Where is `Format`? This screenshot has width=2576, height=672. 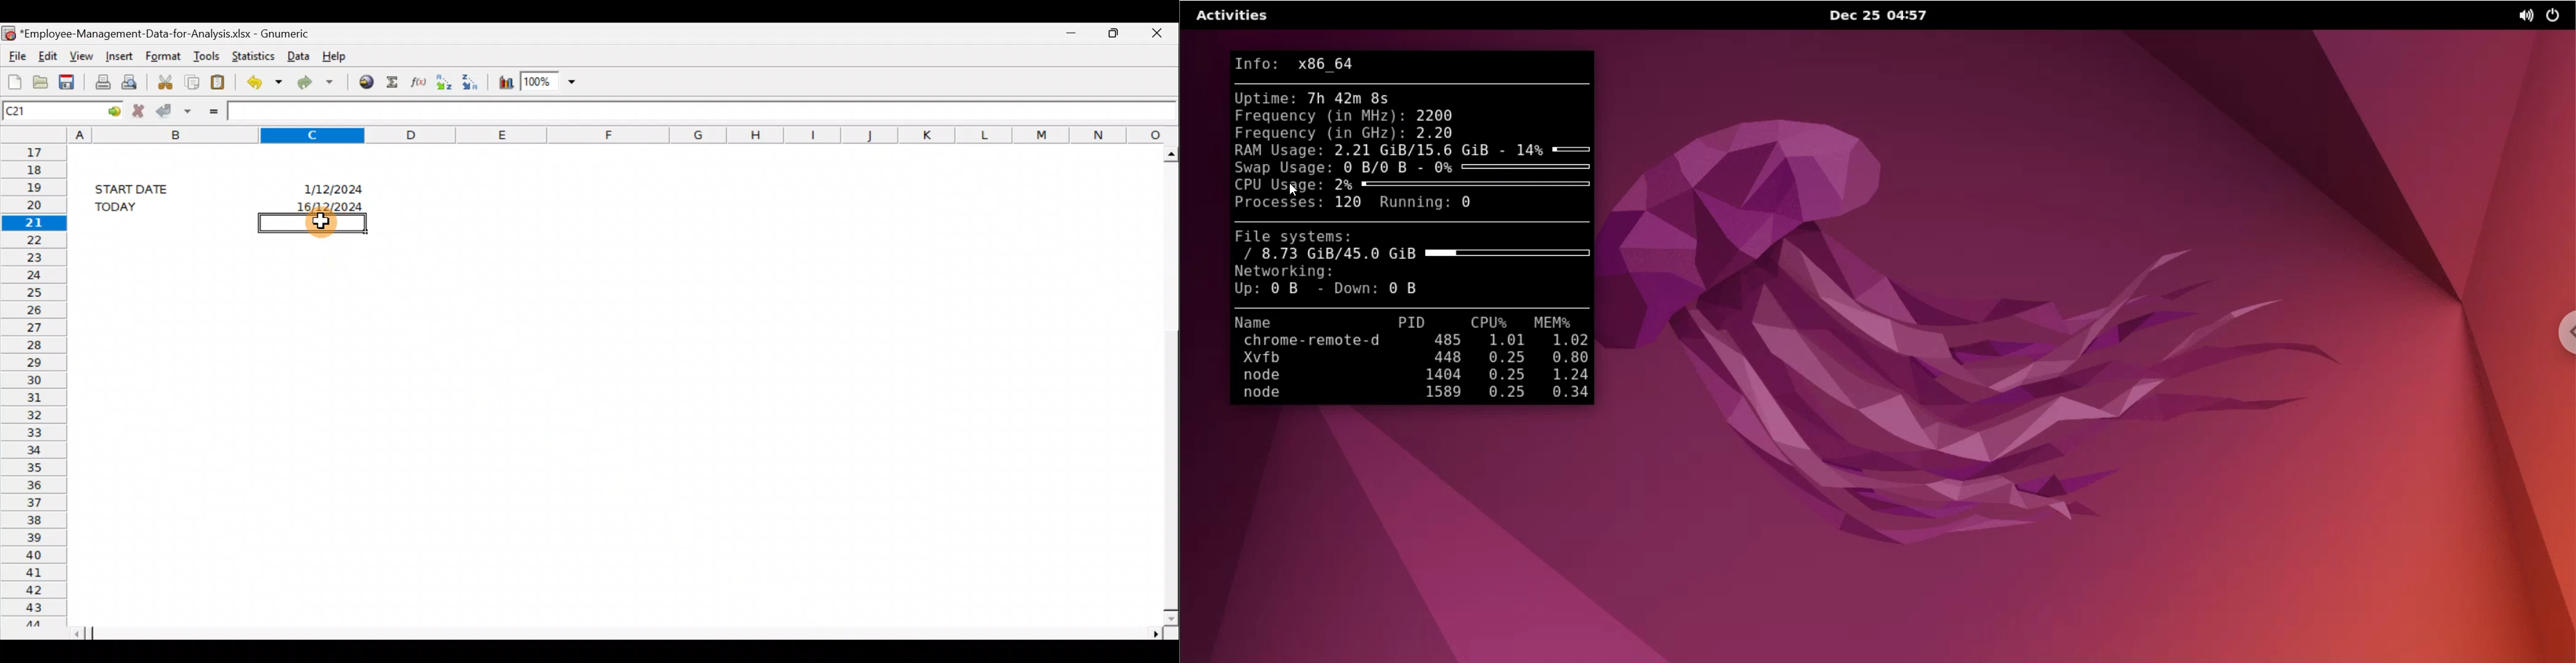 Format is located at coordinates (165, 55).